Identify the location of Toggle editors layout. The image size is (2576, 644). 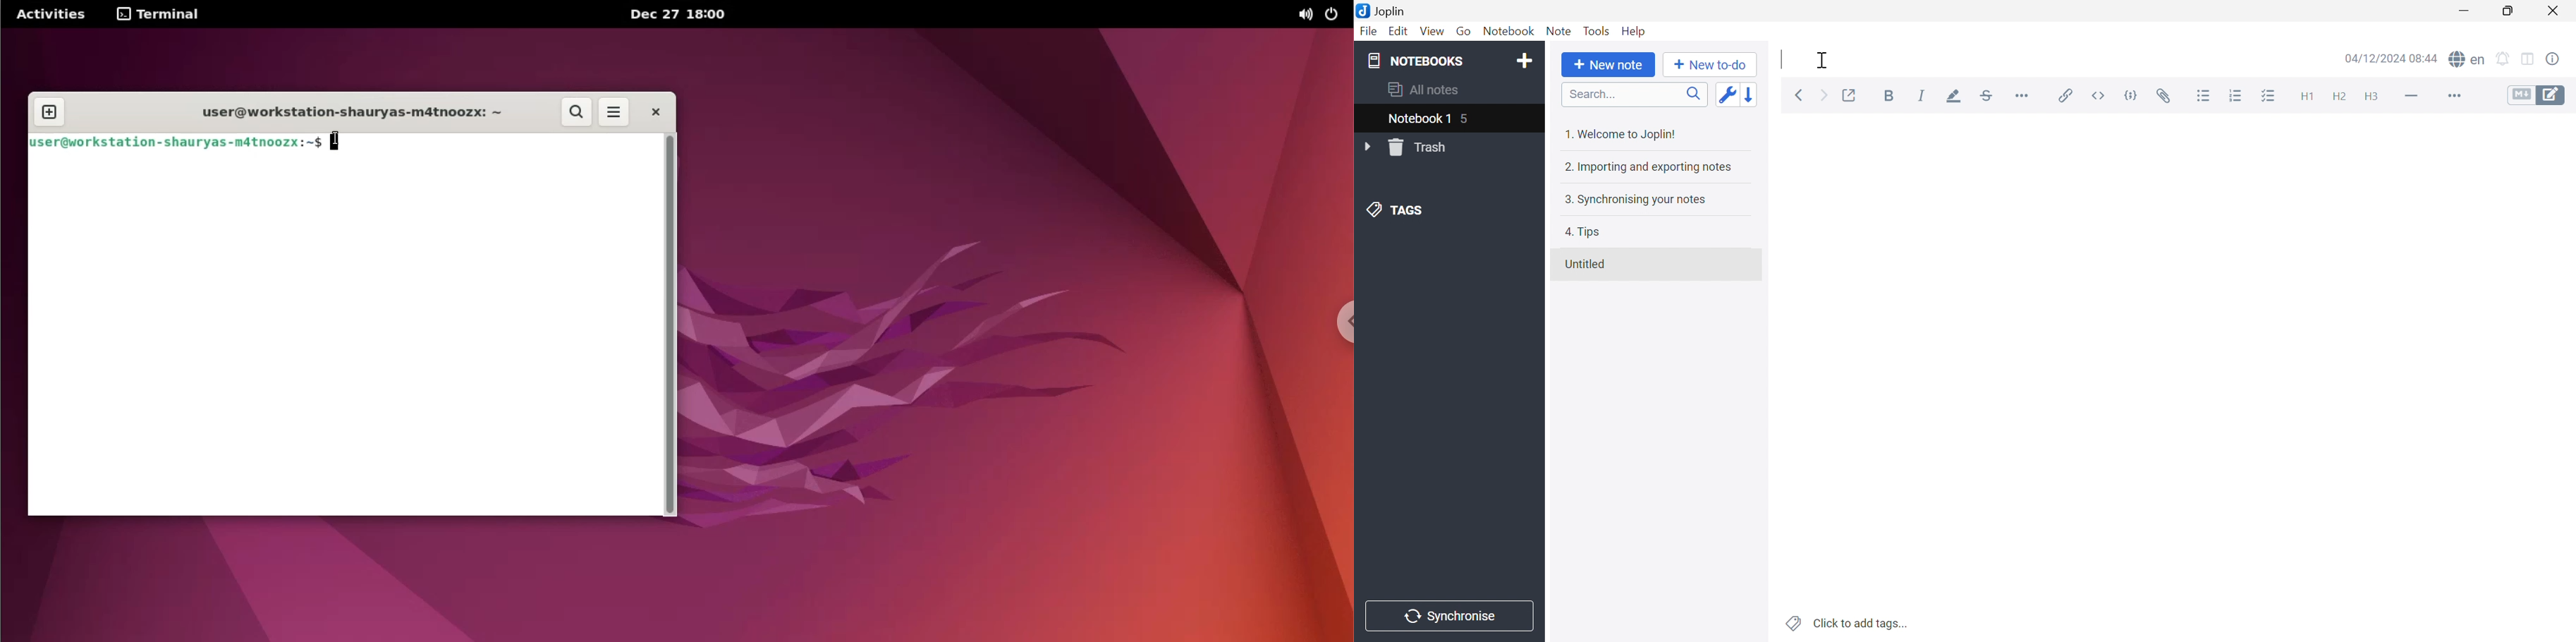
(2528, 60).